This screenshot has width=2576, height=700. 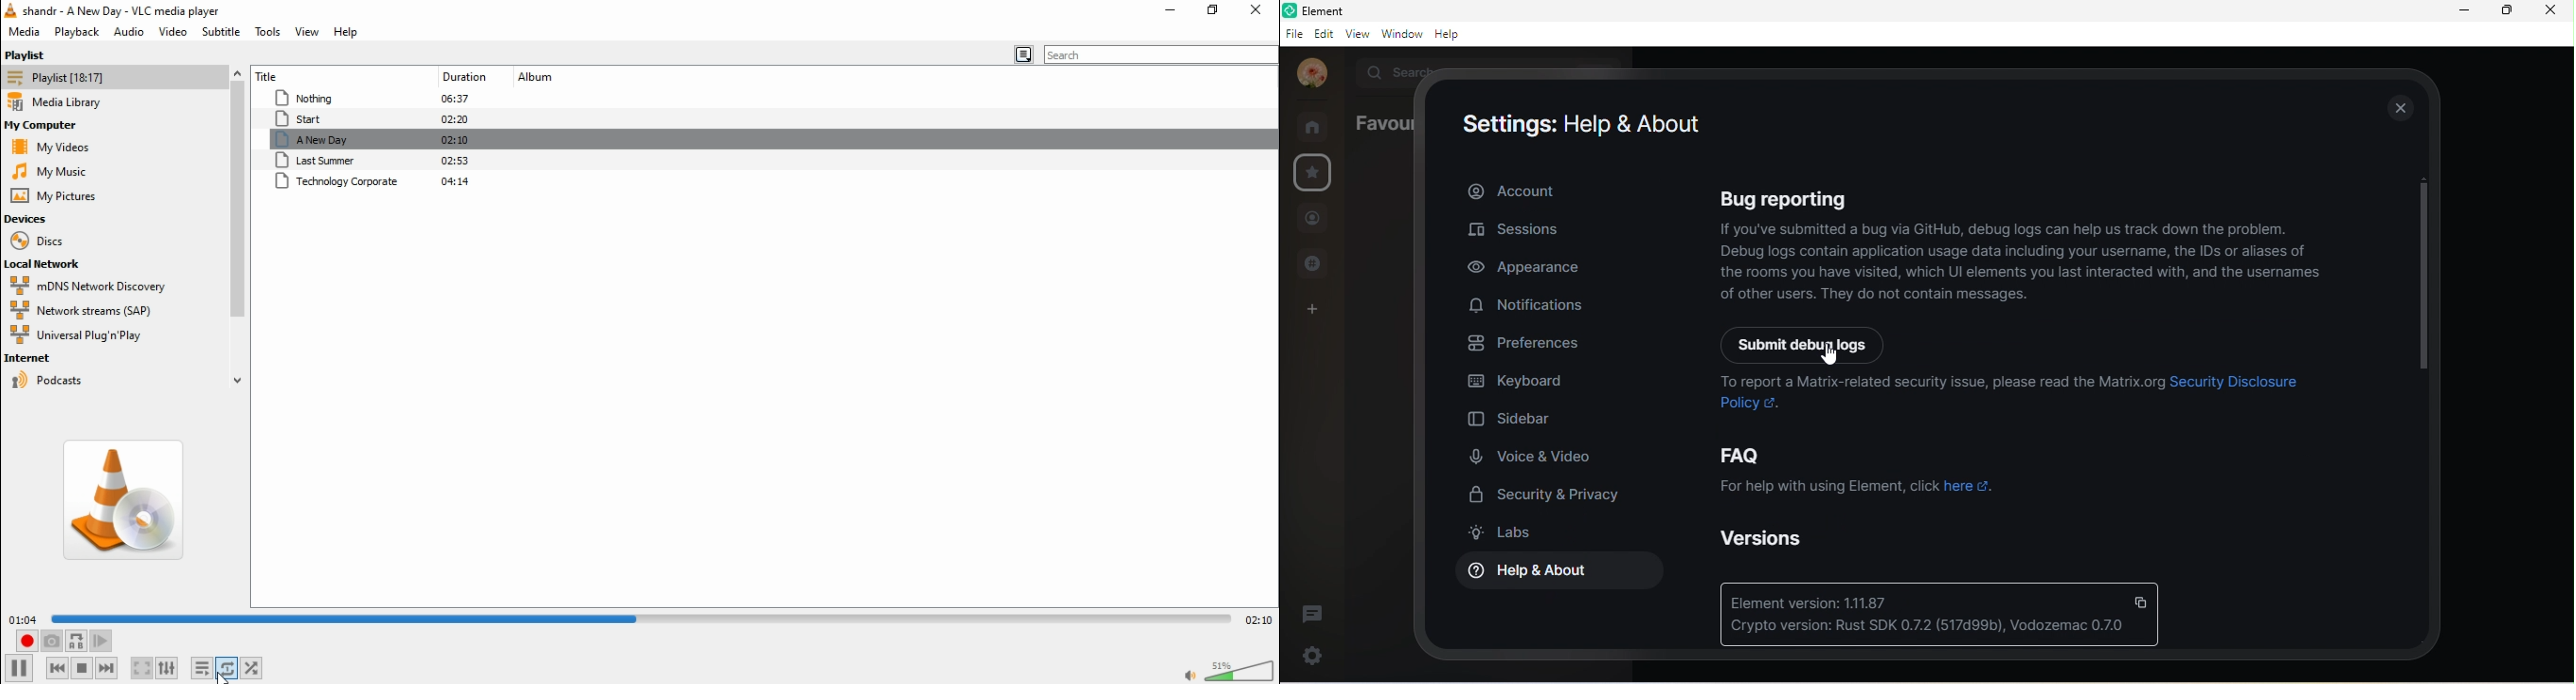 I want to click on total/remaining time, so click(x=1258, y=619).